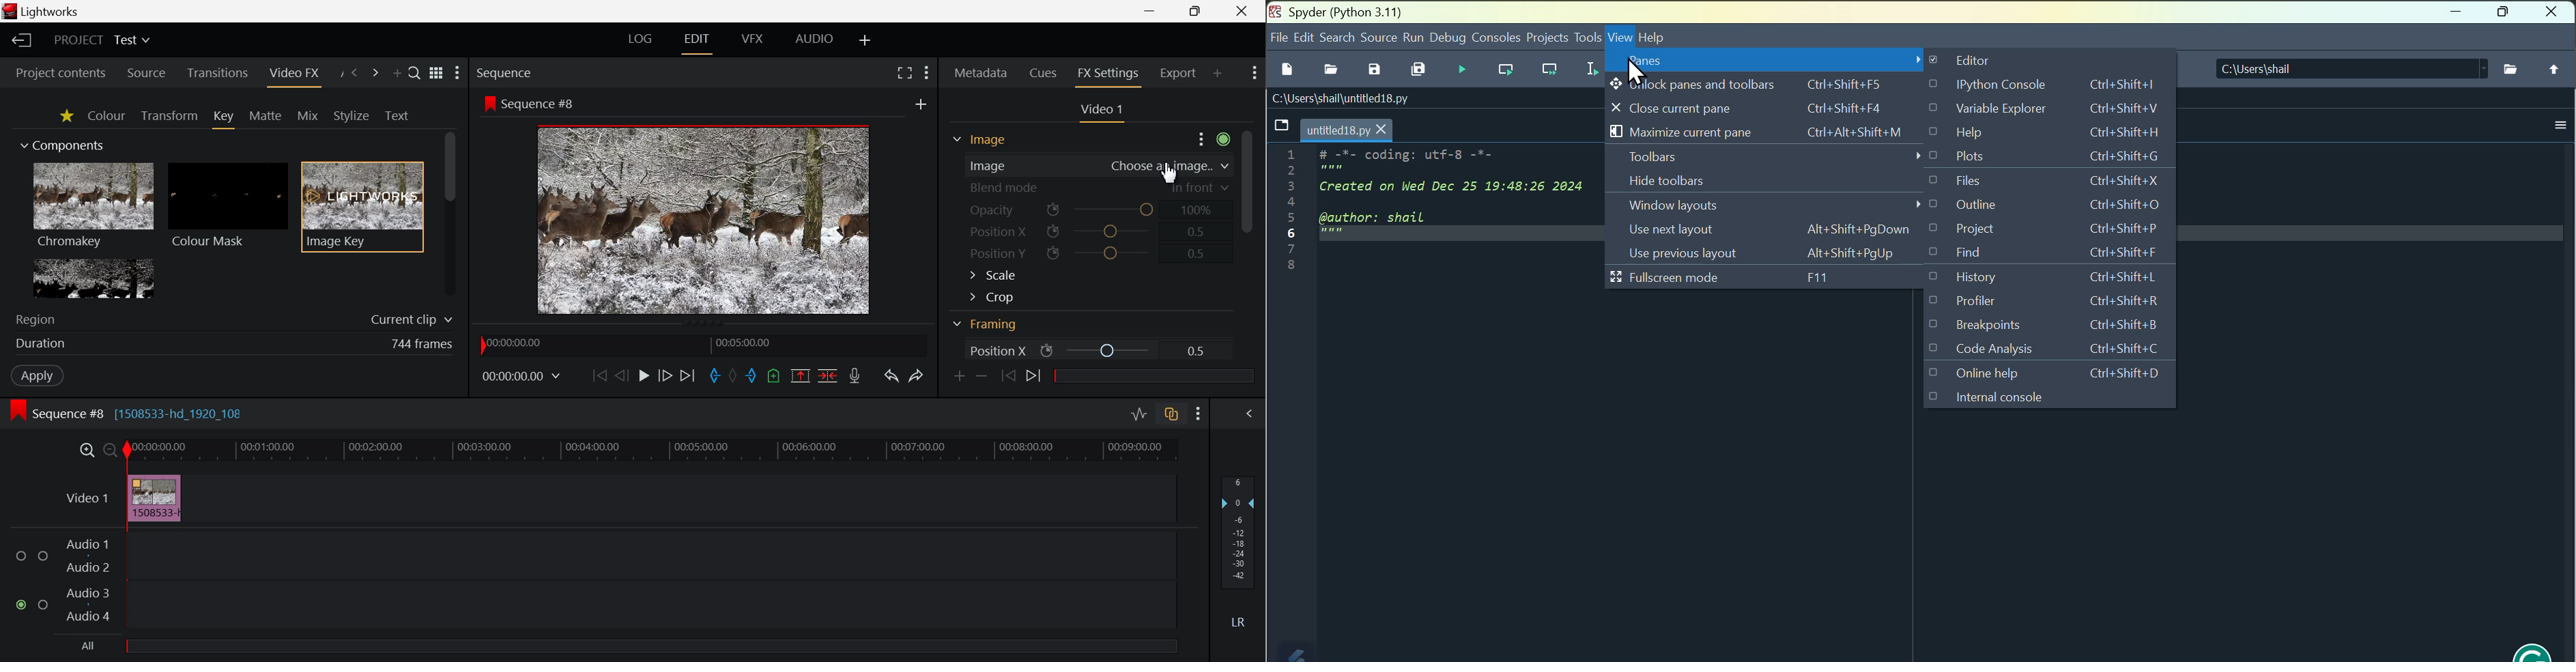 The height and width of the screenshot is (672, 2576). What do you see at coordinates (1776, 209) in the screenshot?
I see `Windows layouts` at bounding box center [1776, 209].